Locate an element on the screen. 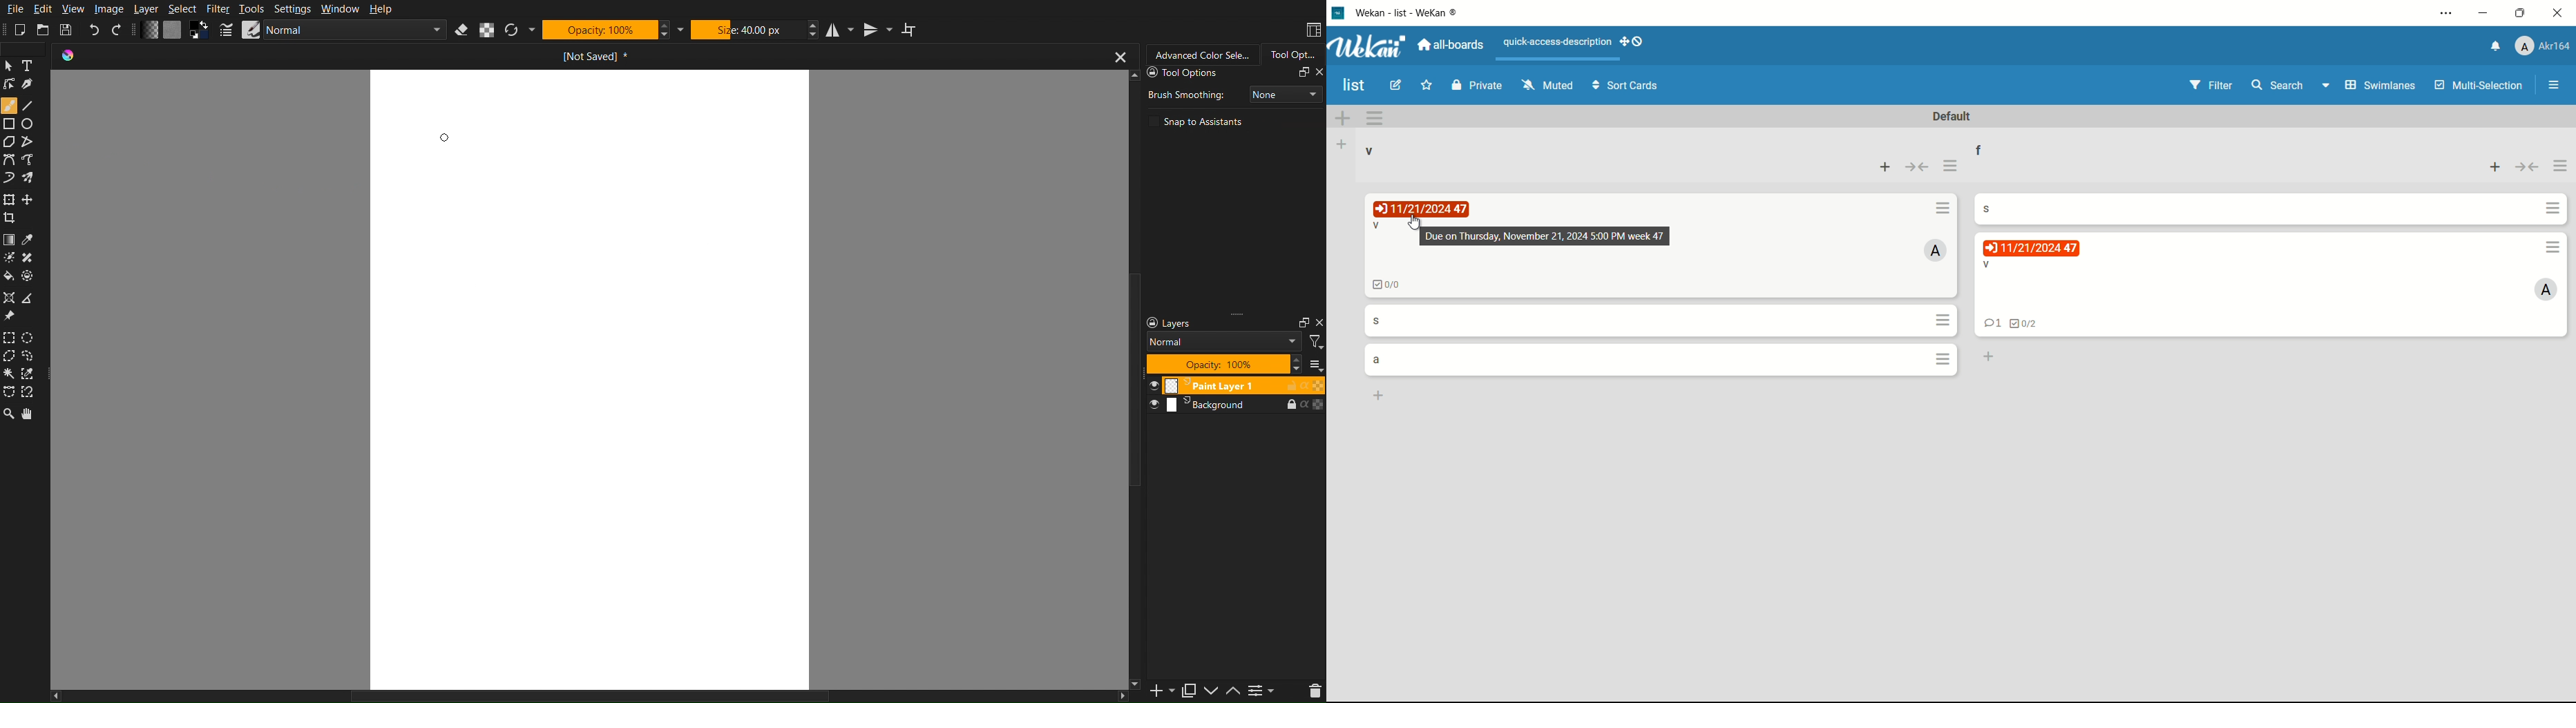 The width and height of the screenshot is (2576, 728). Selection Tools is located at coordinates (9, 394).